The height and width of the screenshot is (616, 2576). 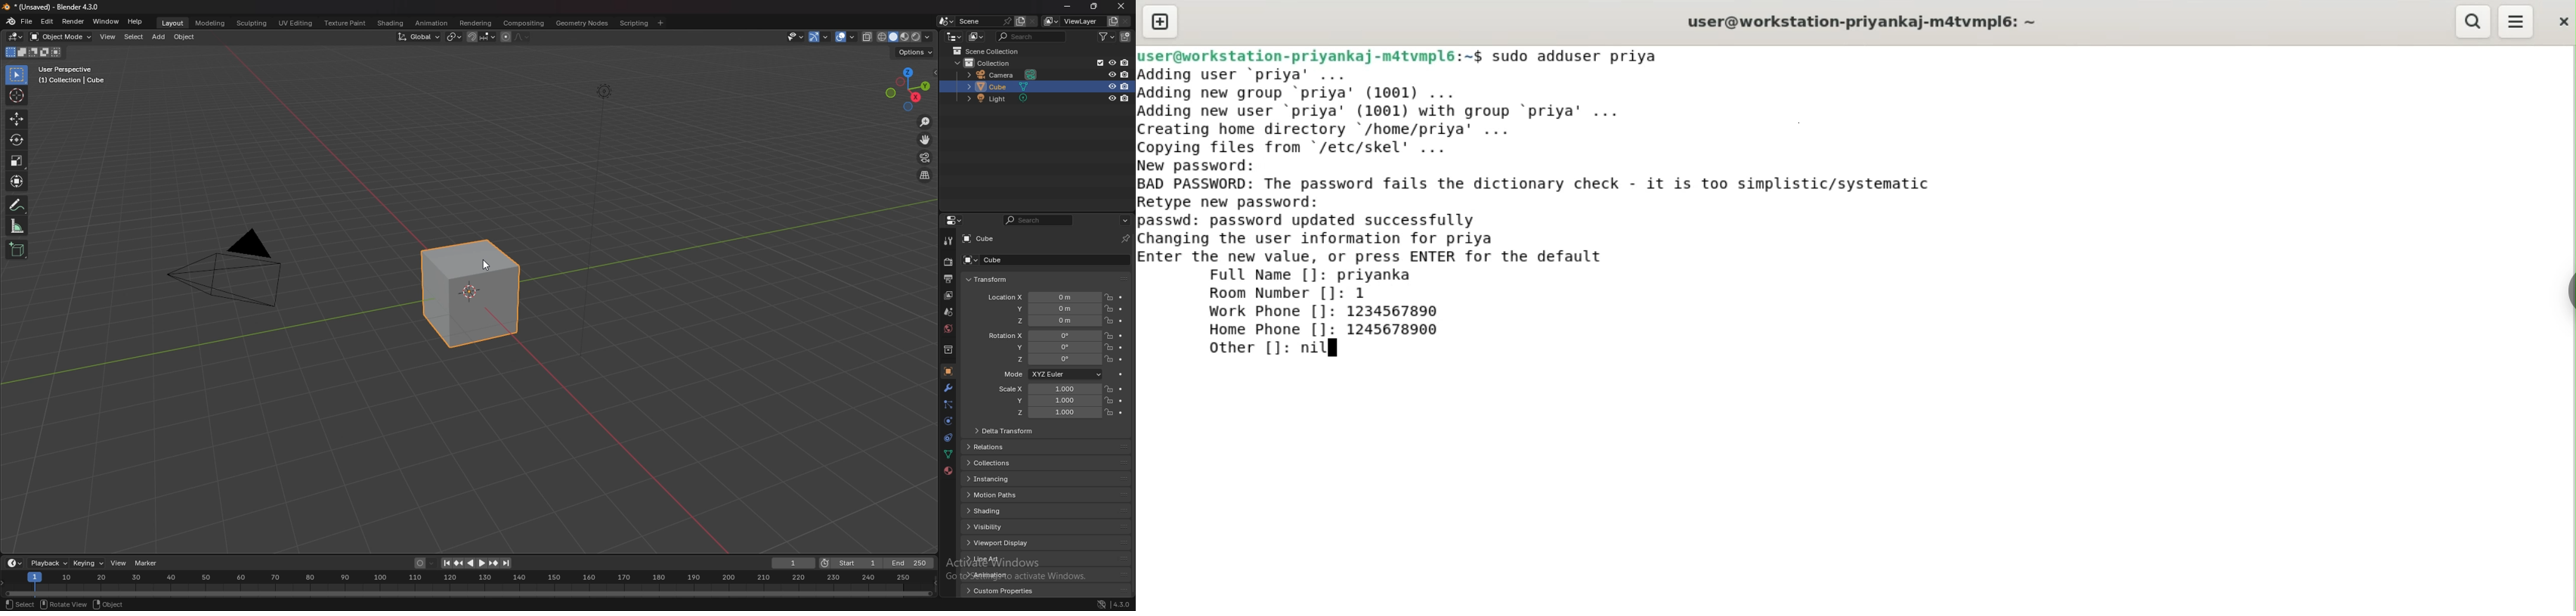 I want to click on editor type, so click(x=954, y=220).